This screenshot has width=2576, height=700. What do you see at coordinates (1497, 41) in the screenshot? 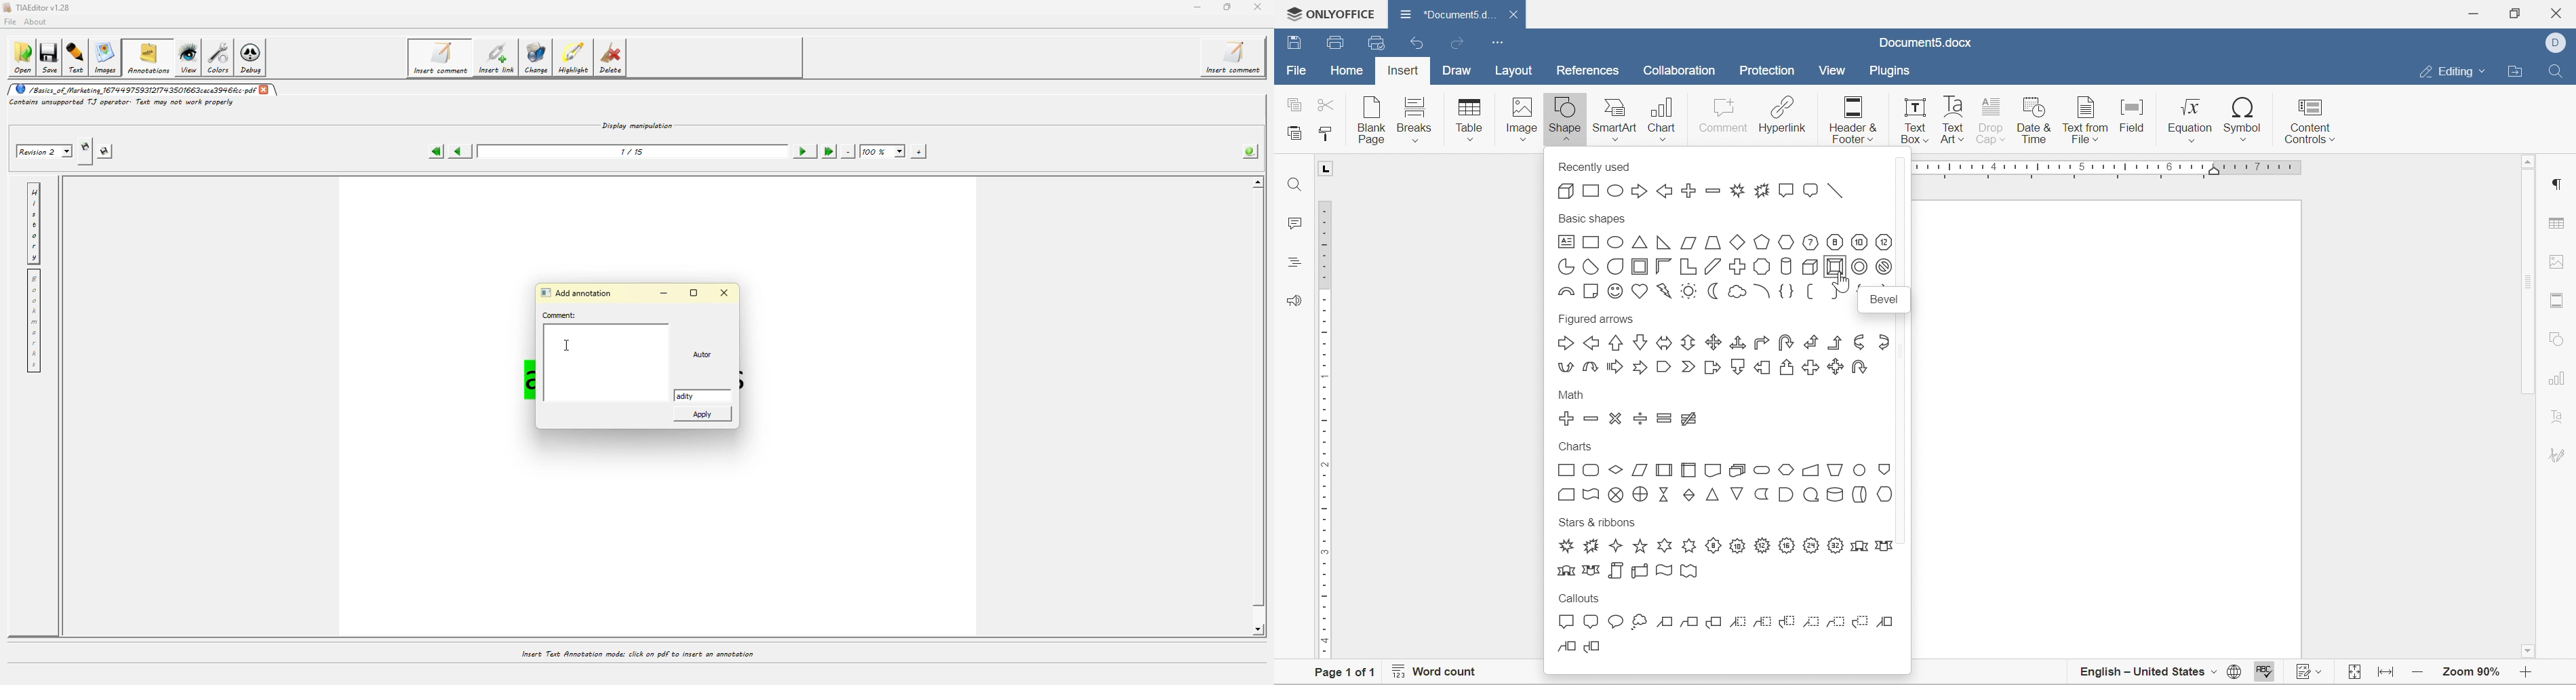
I see `customize quick access toolbar` at bounding box center [1497, 41].